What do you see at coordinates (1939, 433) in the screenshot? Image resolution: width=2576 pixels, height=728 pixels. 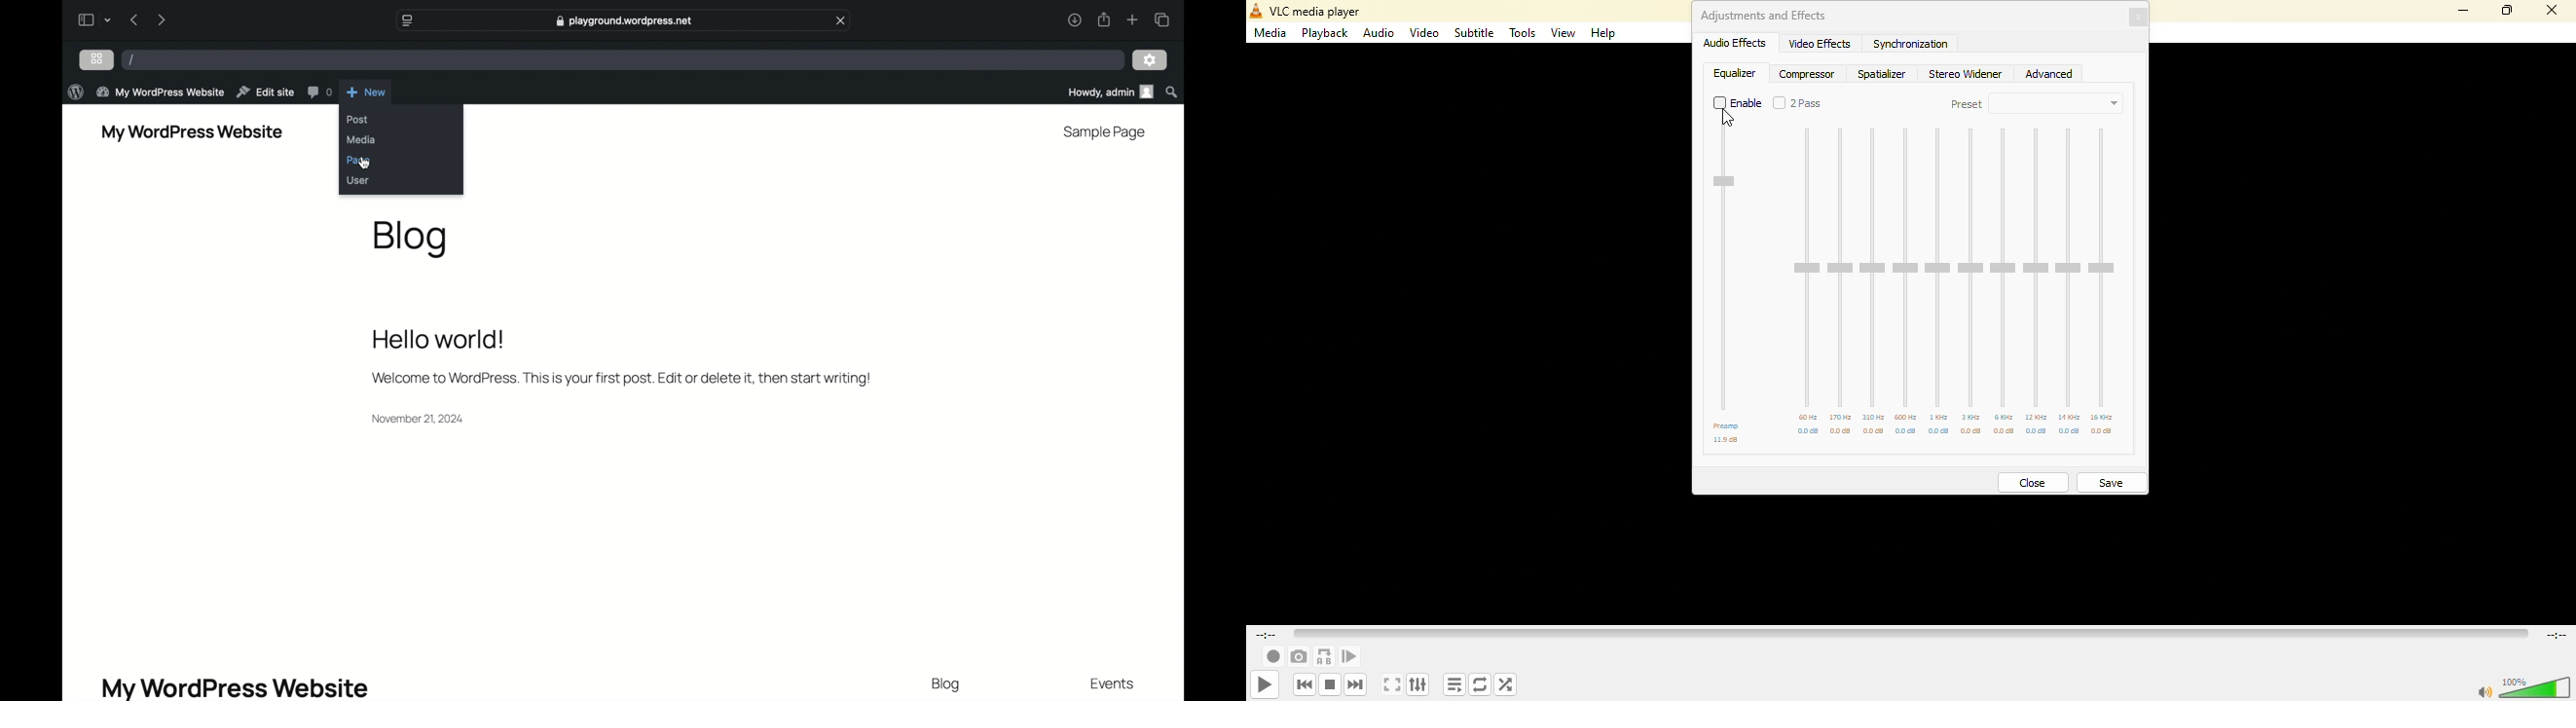 I see `db` at bounding box center [1939, 433].